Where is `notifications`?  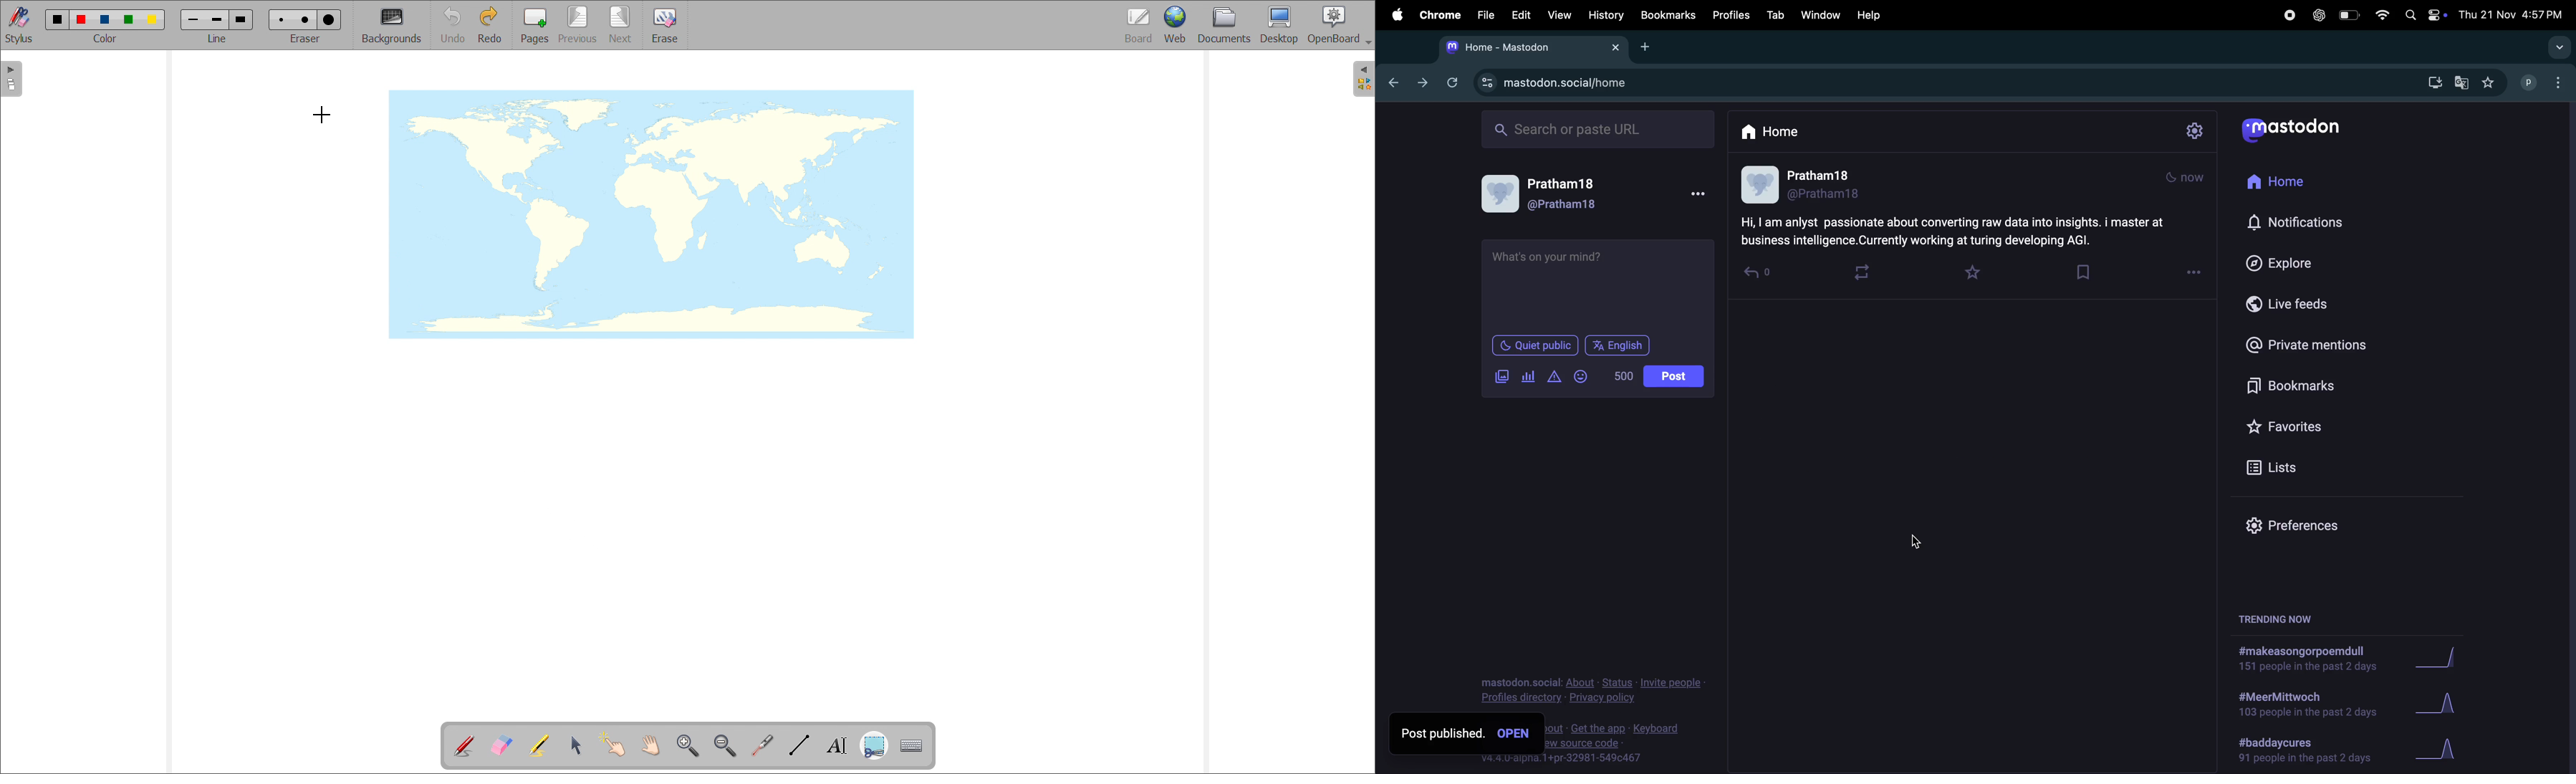
notifications is located at coordinates (2299, 223).